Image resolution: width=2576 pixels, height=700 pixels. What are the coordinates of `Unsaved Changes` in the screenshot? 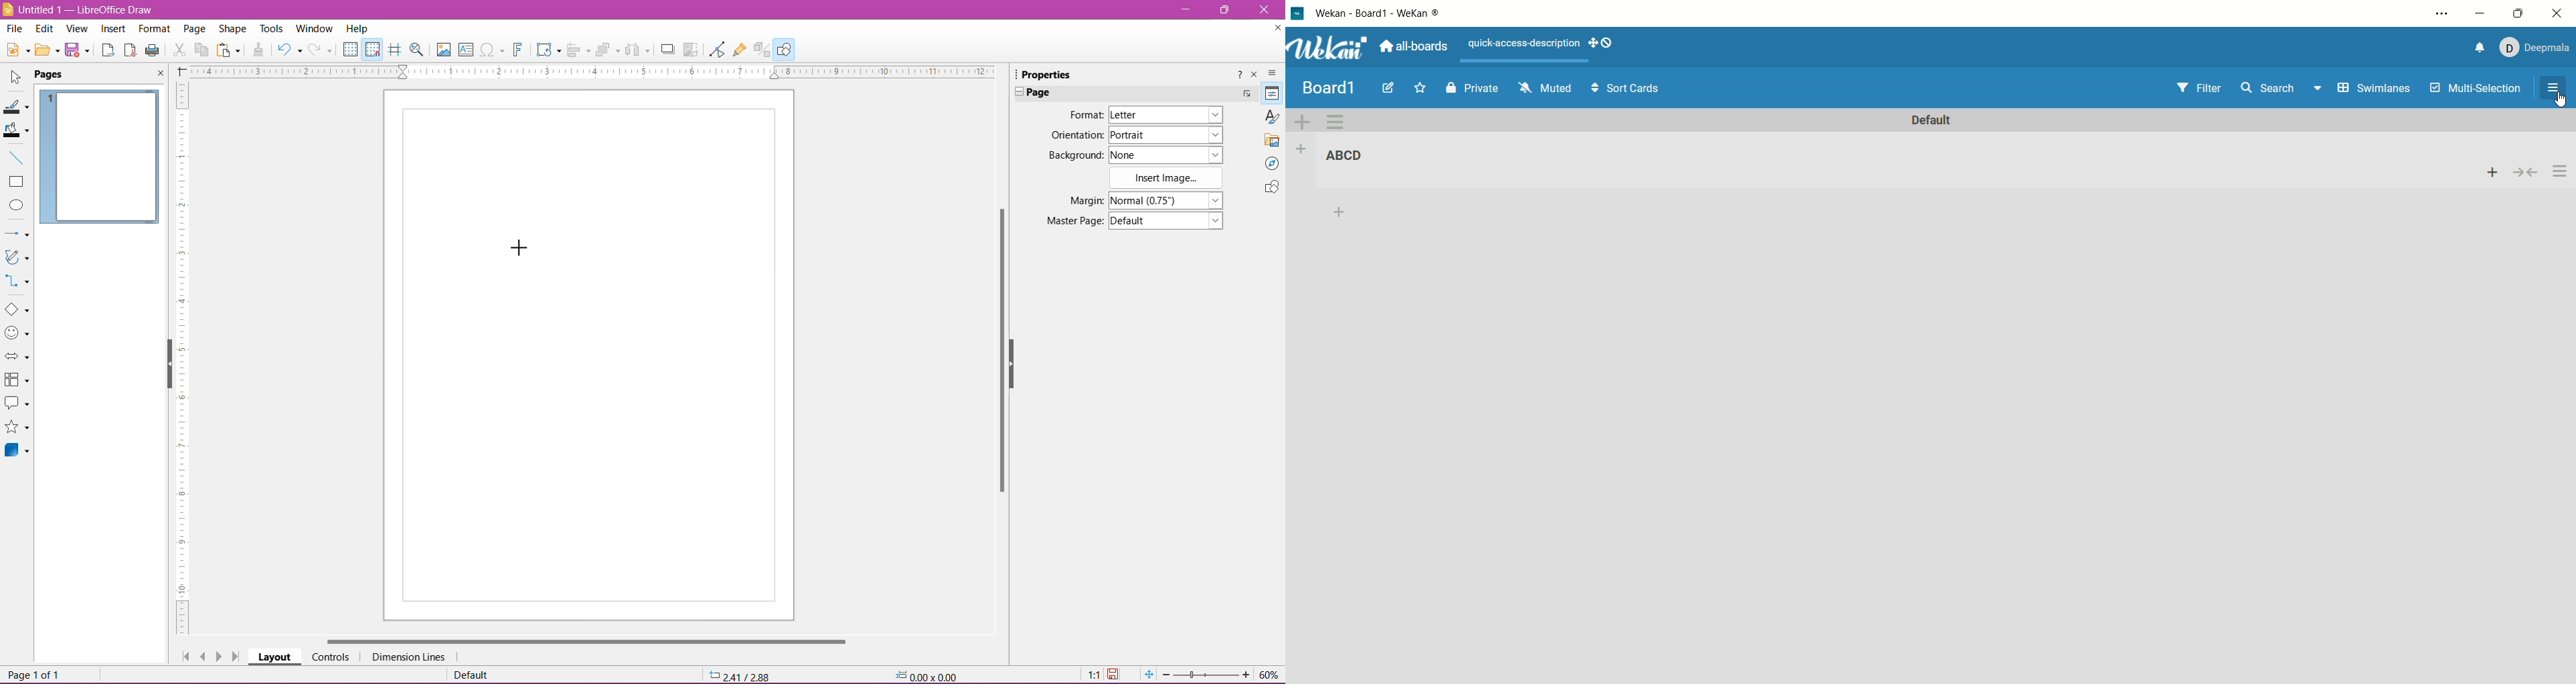 It's located at (1115, 675).